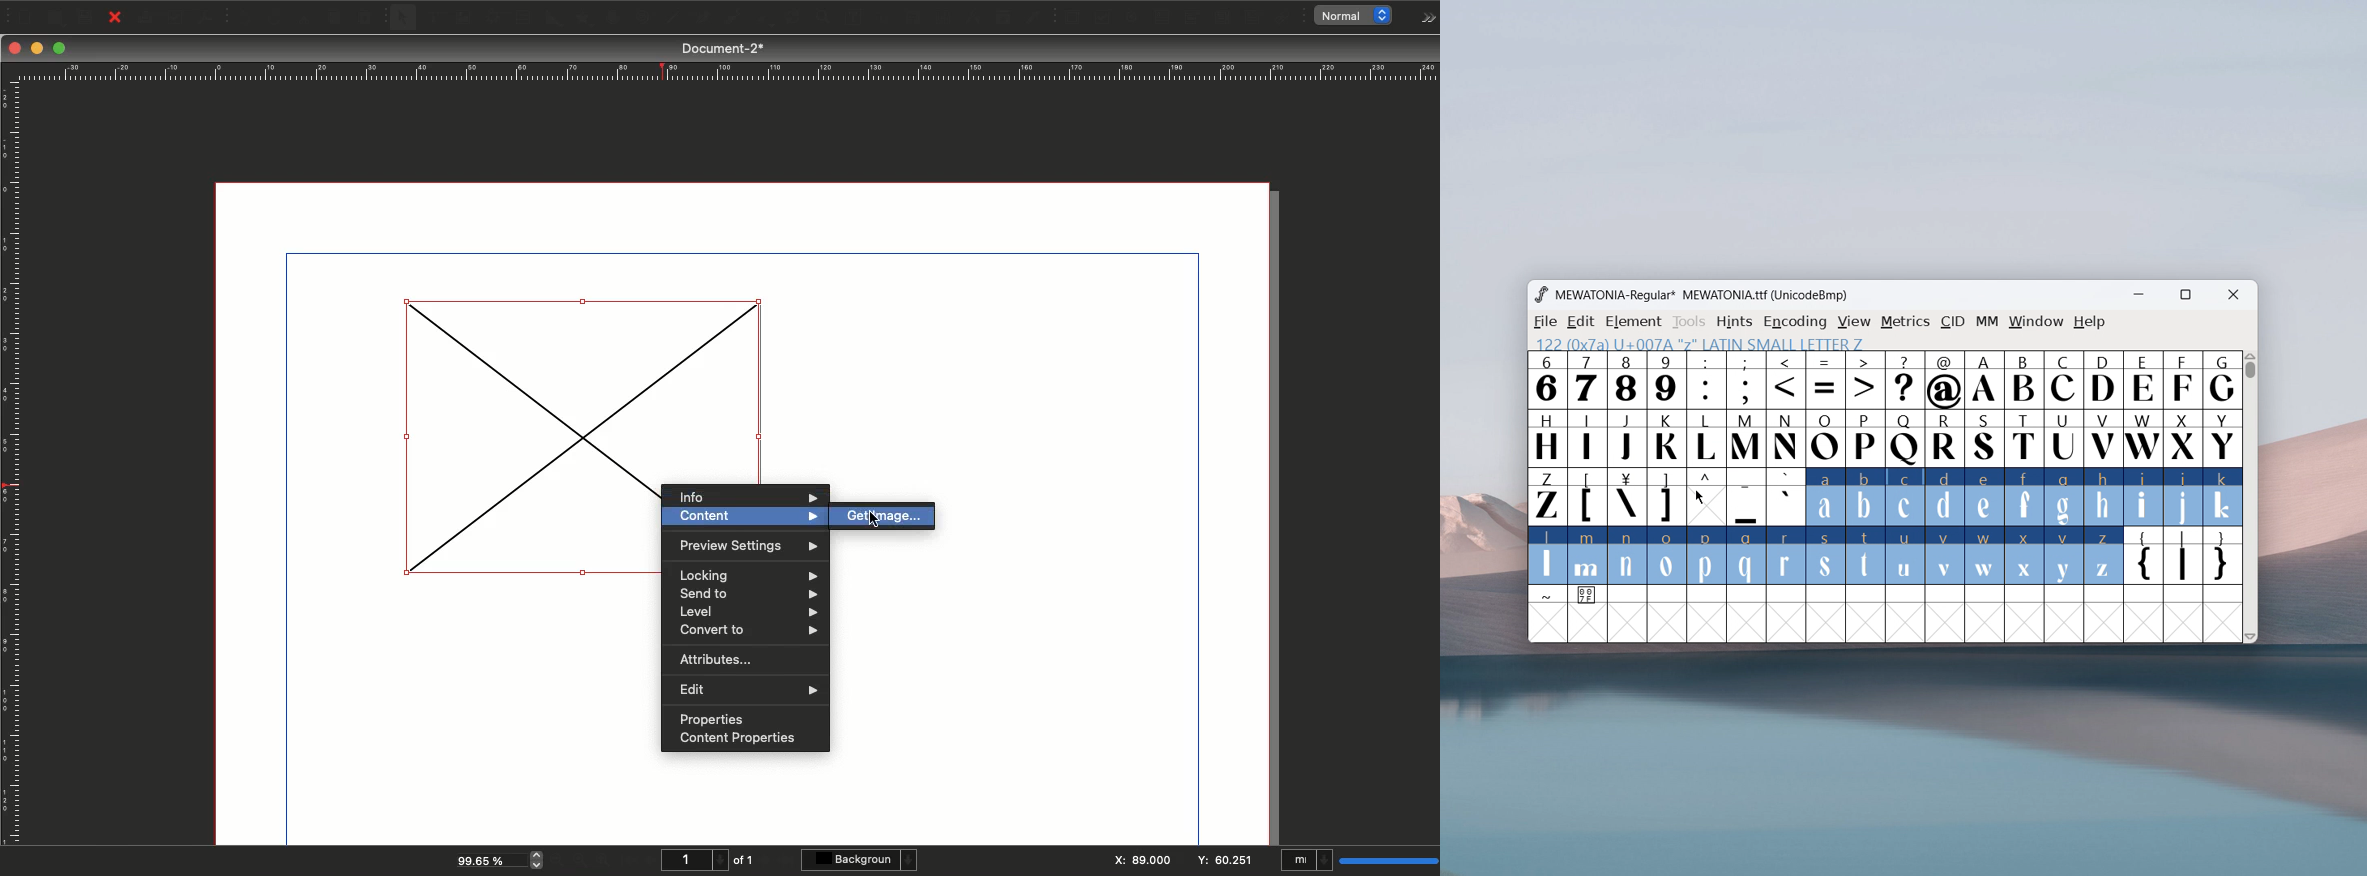  Describe the element at coordinates (1736, 321) in the screenshot. I see `hints` at that location.